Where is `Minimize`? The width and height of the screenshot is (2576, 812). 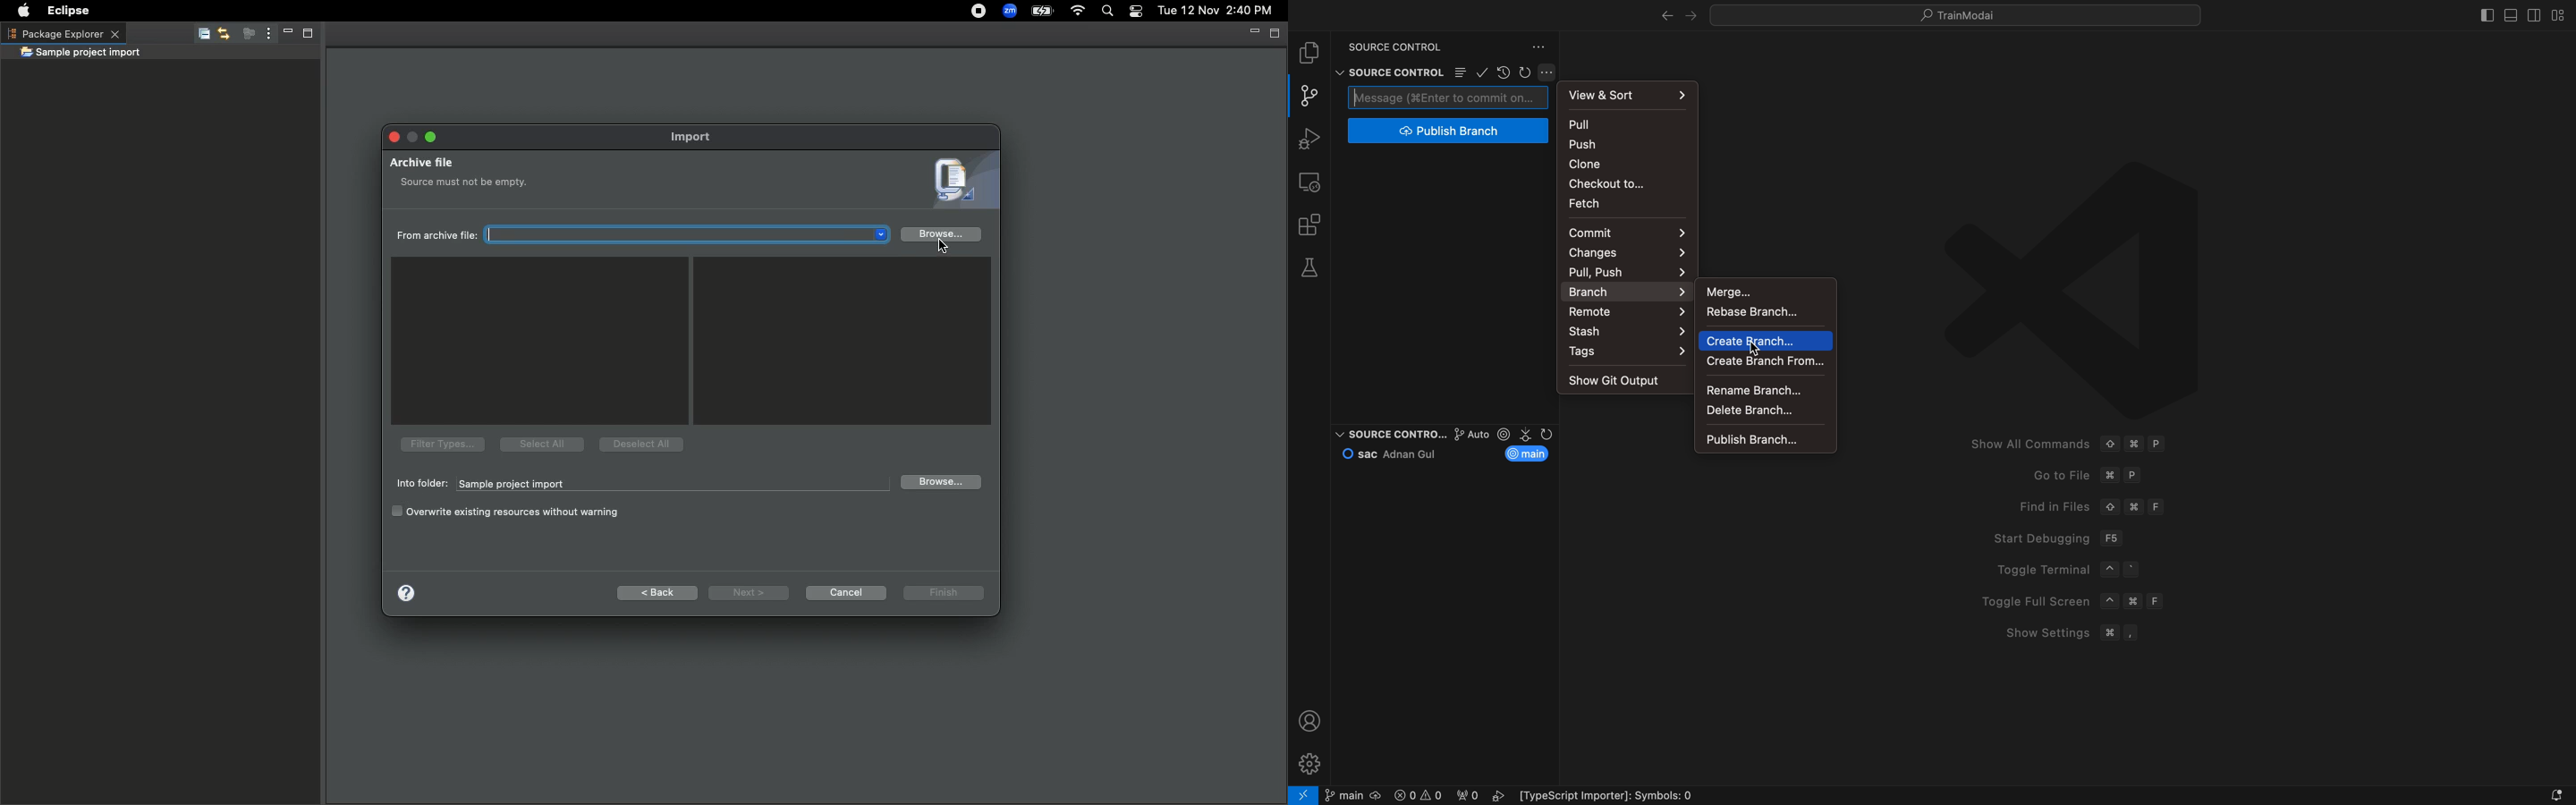
Minimize is located at coordinates (1252, 32).